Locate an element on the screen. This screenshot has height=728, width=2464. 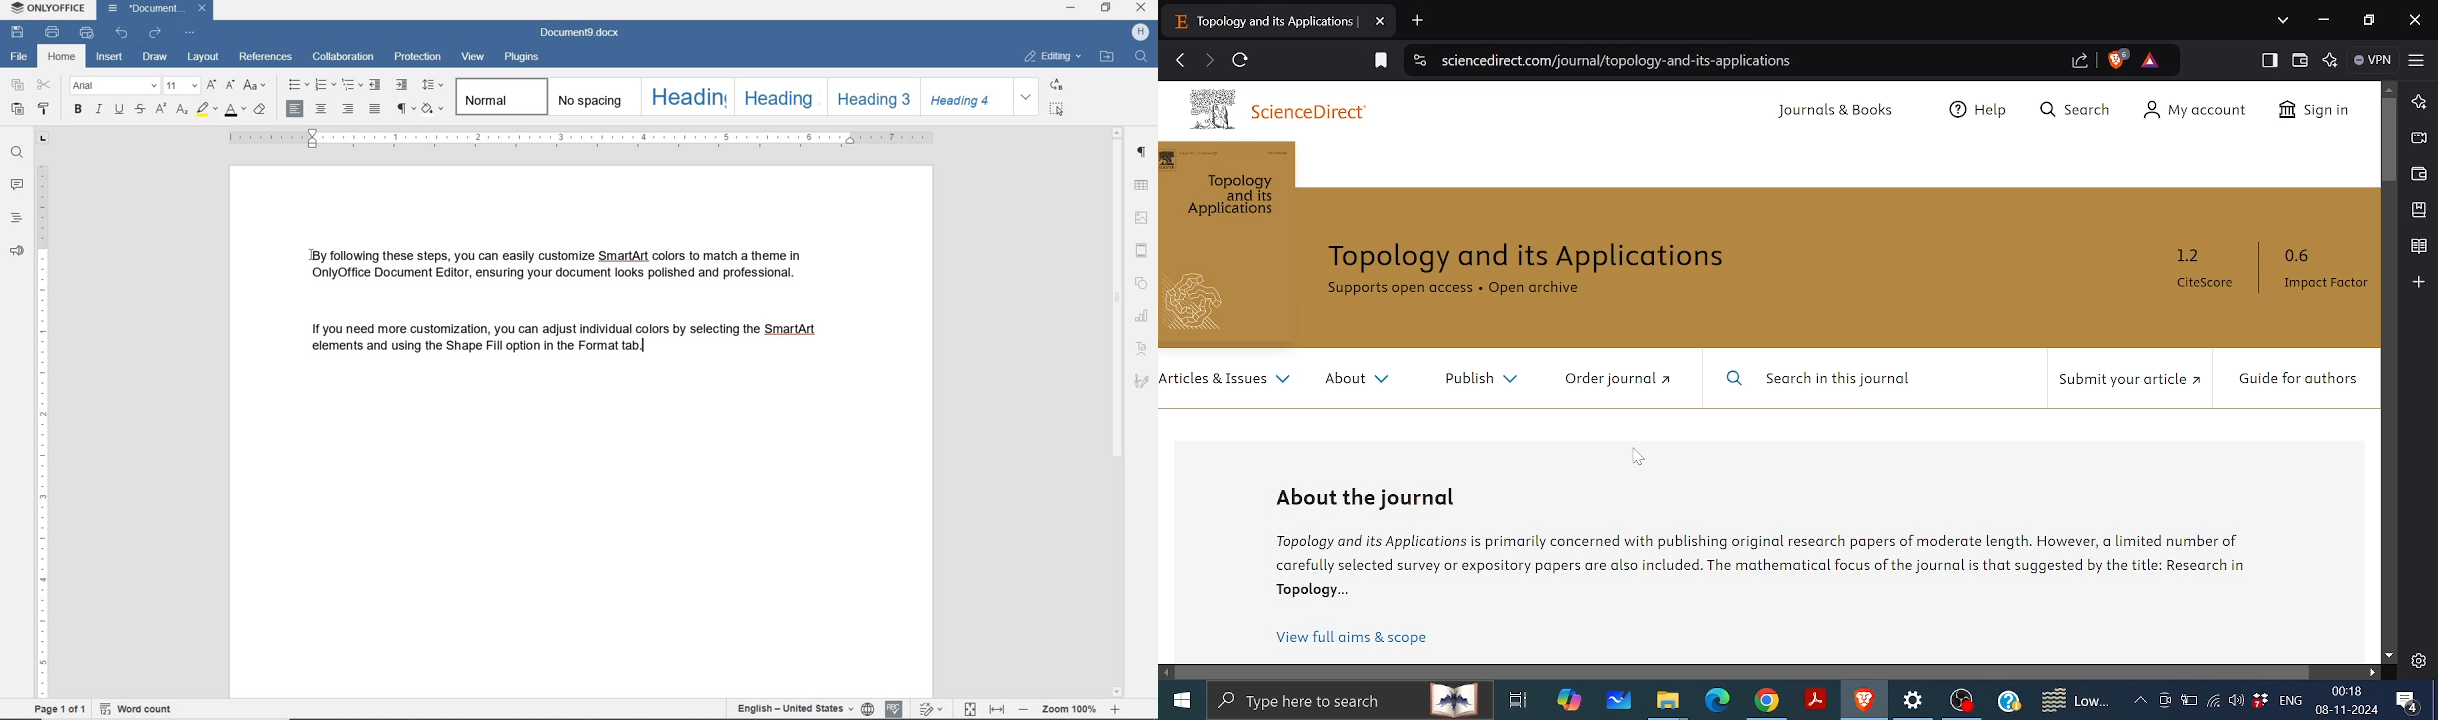
heading 3 is located at coordinates (872, 96).